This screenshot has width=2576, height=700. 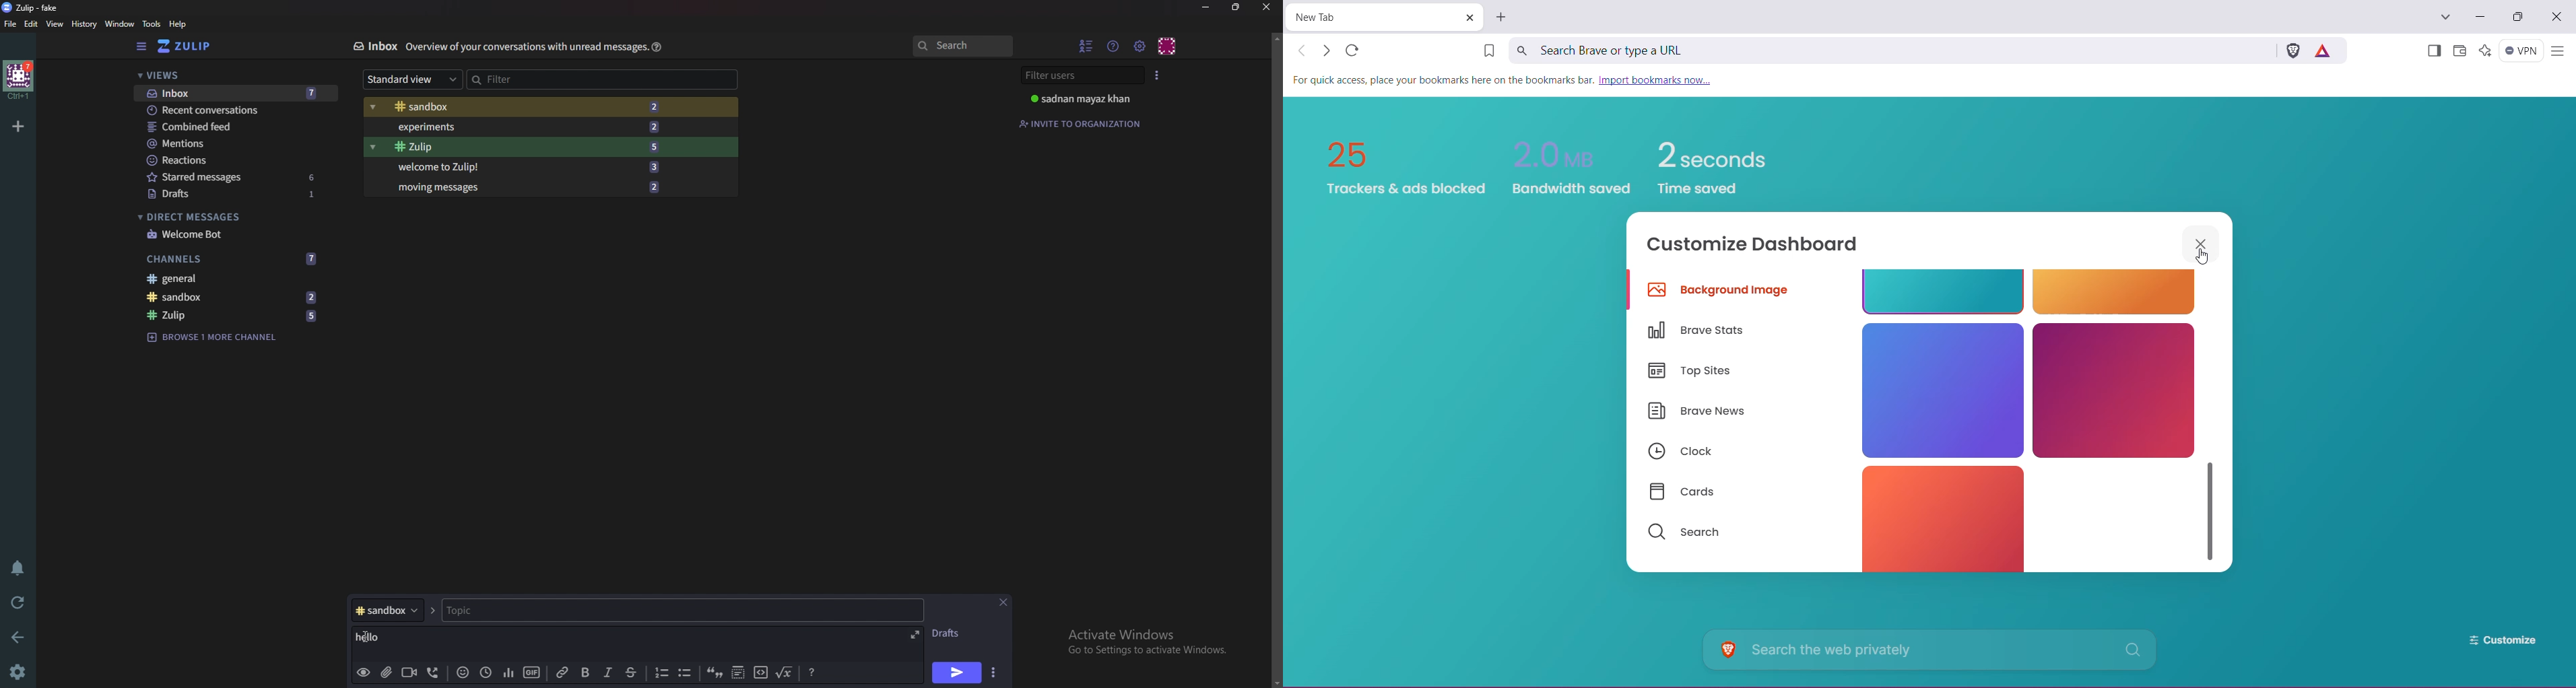 What do you see at coordinates (227, 75) in the screenshot?
I see `Views` at bounding box center [227, 75].